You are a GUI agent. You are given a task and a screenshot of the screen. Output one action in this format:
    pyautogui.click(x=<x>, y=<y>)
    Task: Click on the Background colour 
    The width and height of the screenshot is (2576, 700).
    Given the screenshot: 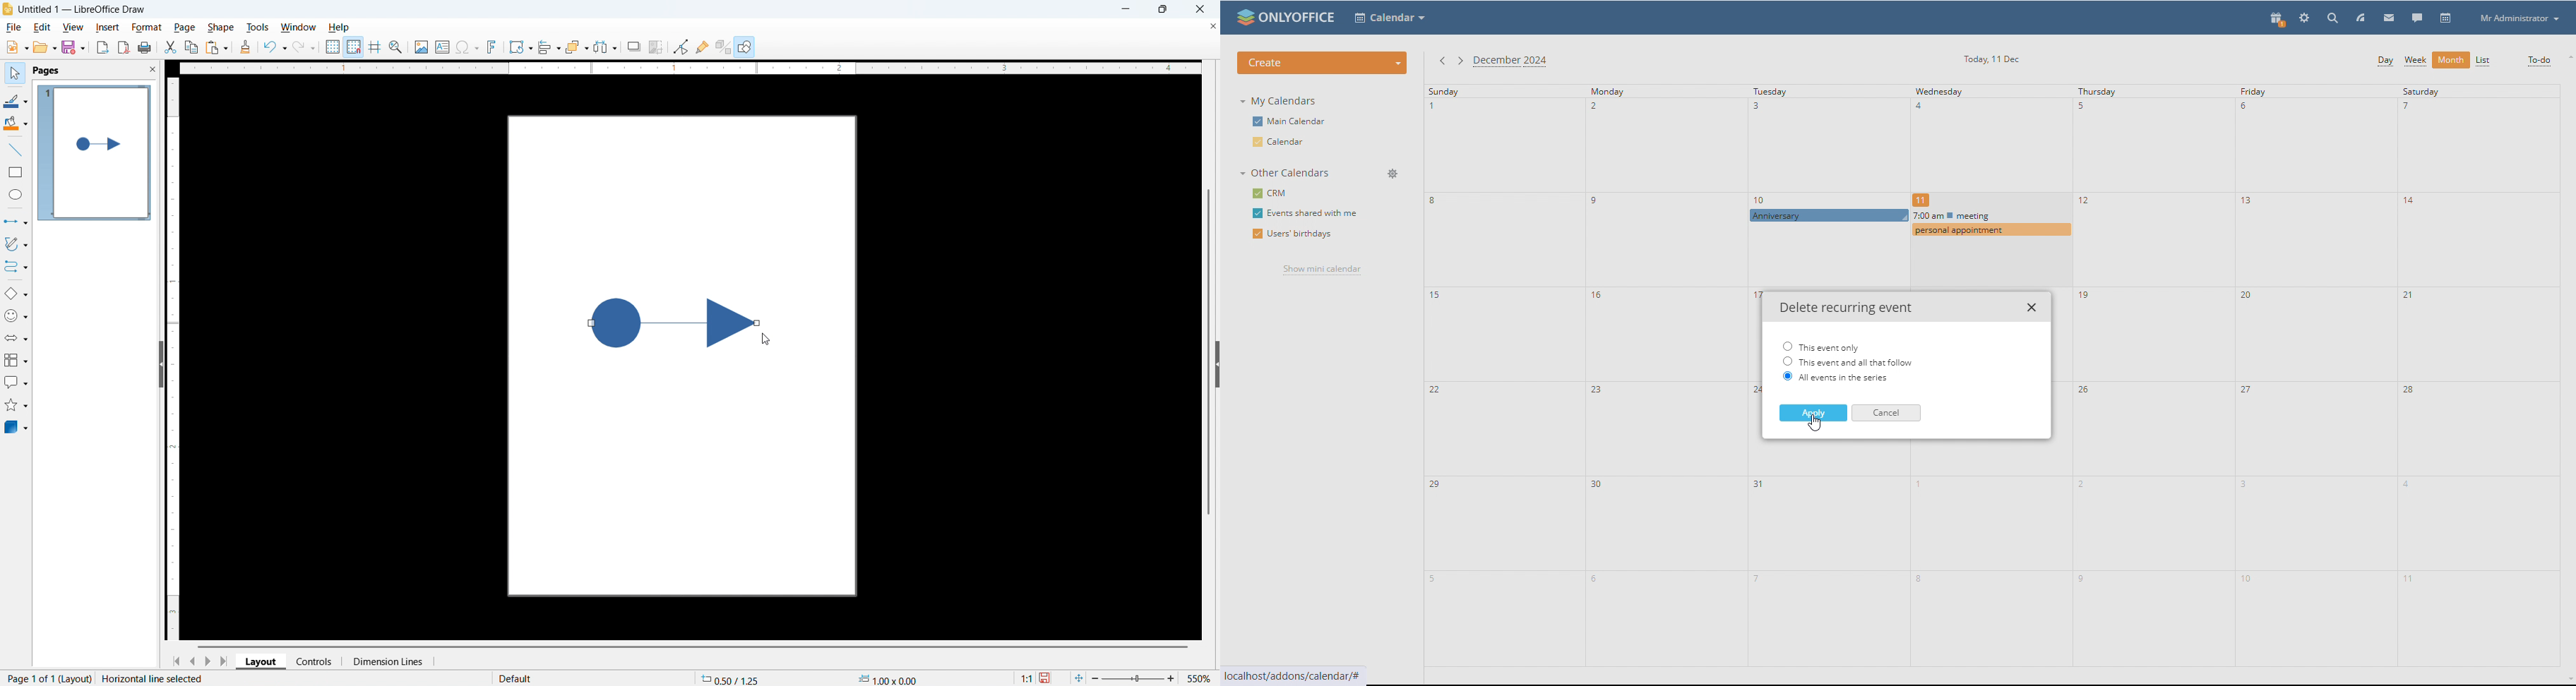 What is the action you would take?
    pyautogui.click(x=16, y=123)
    